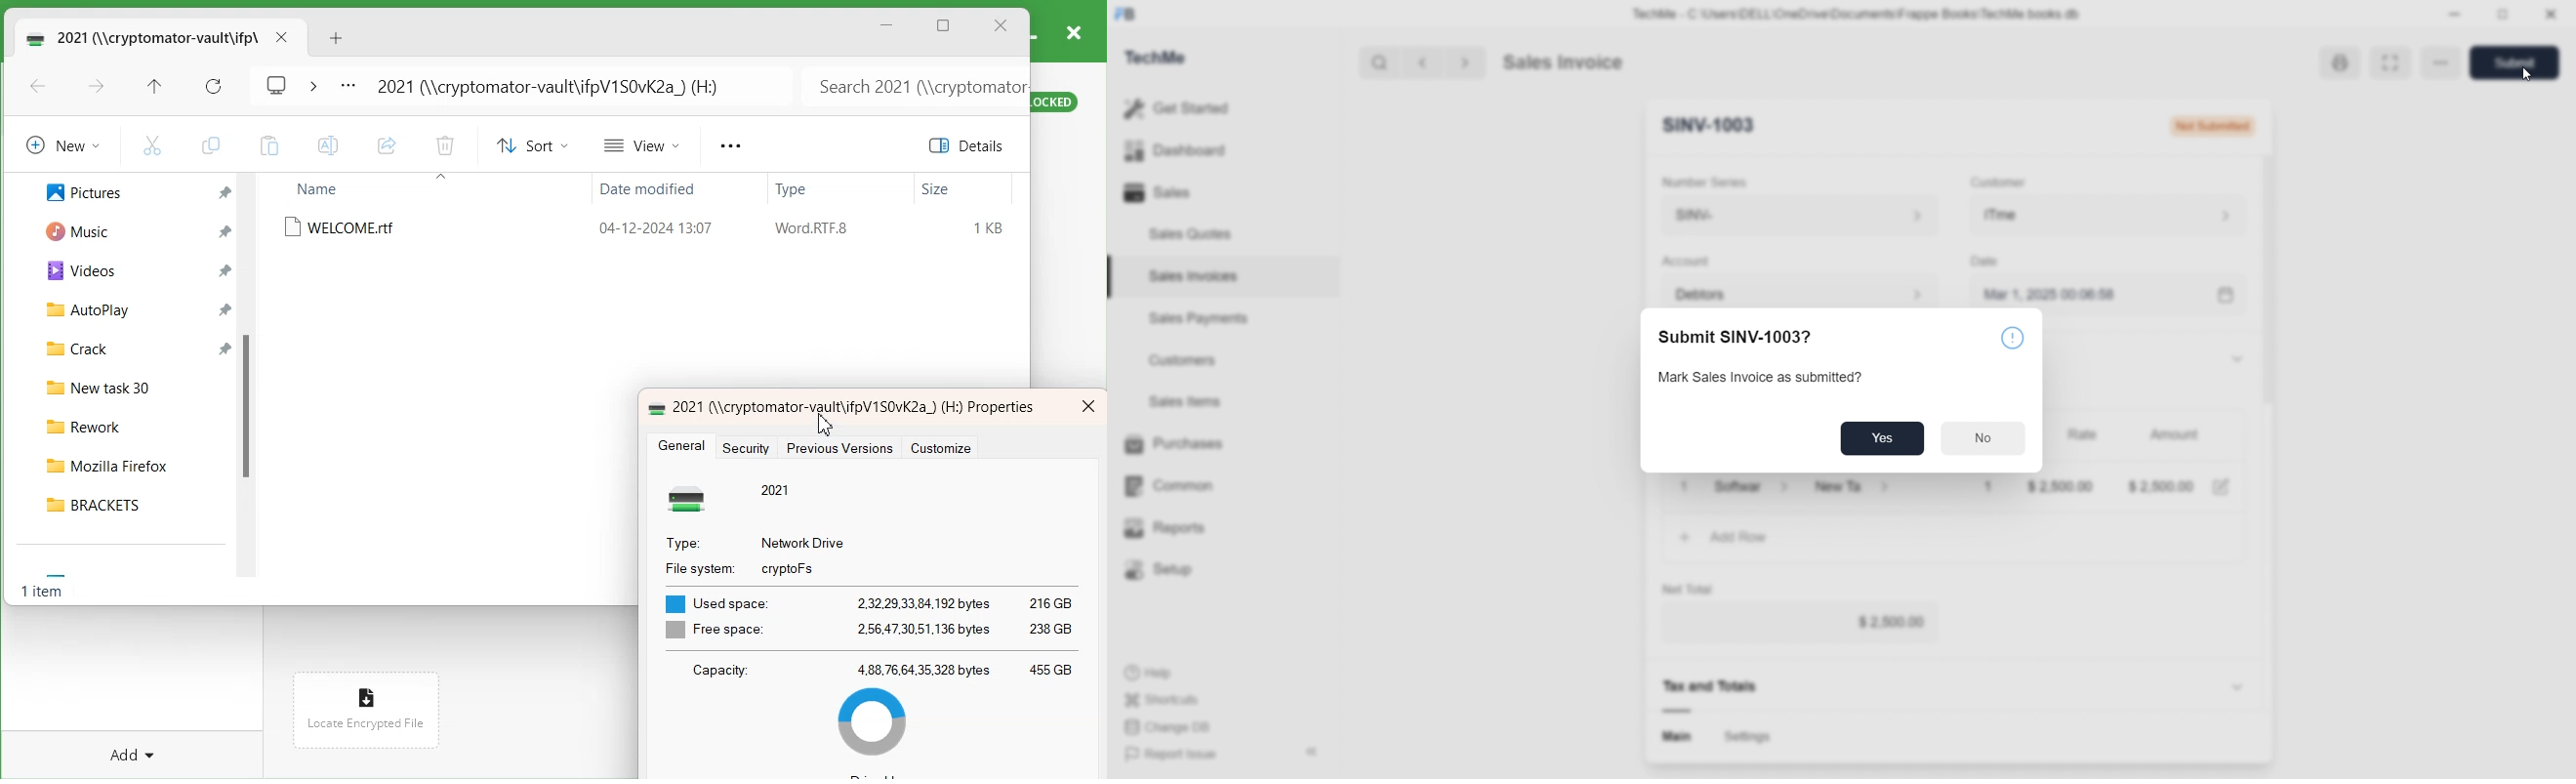 This screenshot has height=784, width=2576. Describe the element at coordinates (944, 27) in the screenshot. I see `Maximize` at that location.